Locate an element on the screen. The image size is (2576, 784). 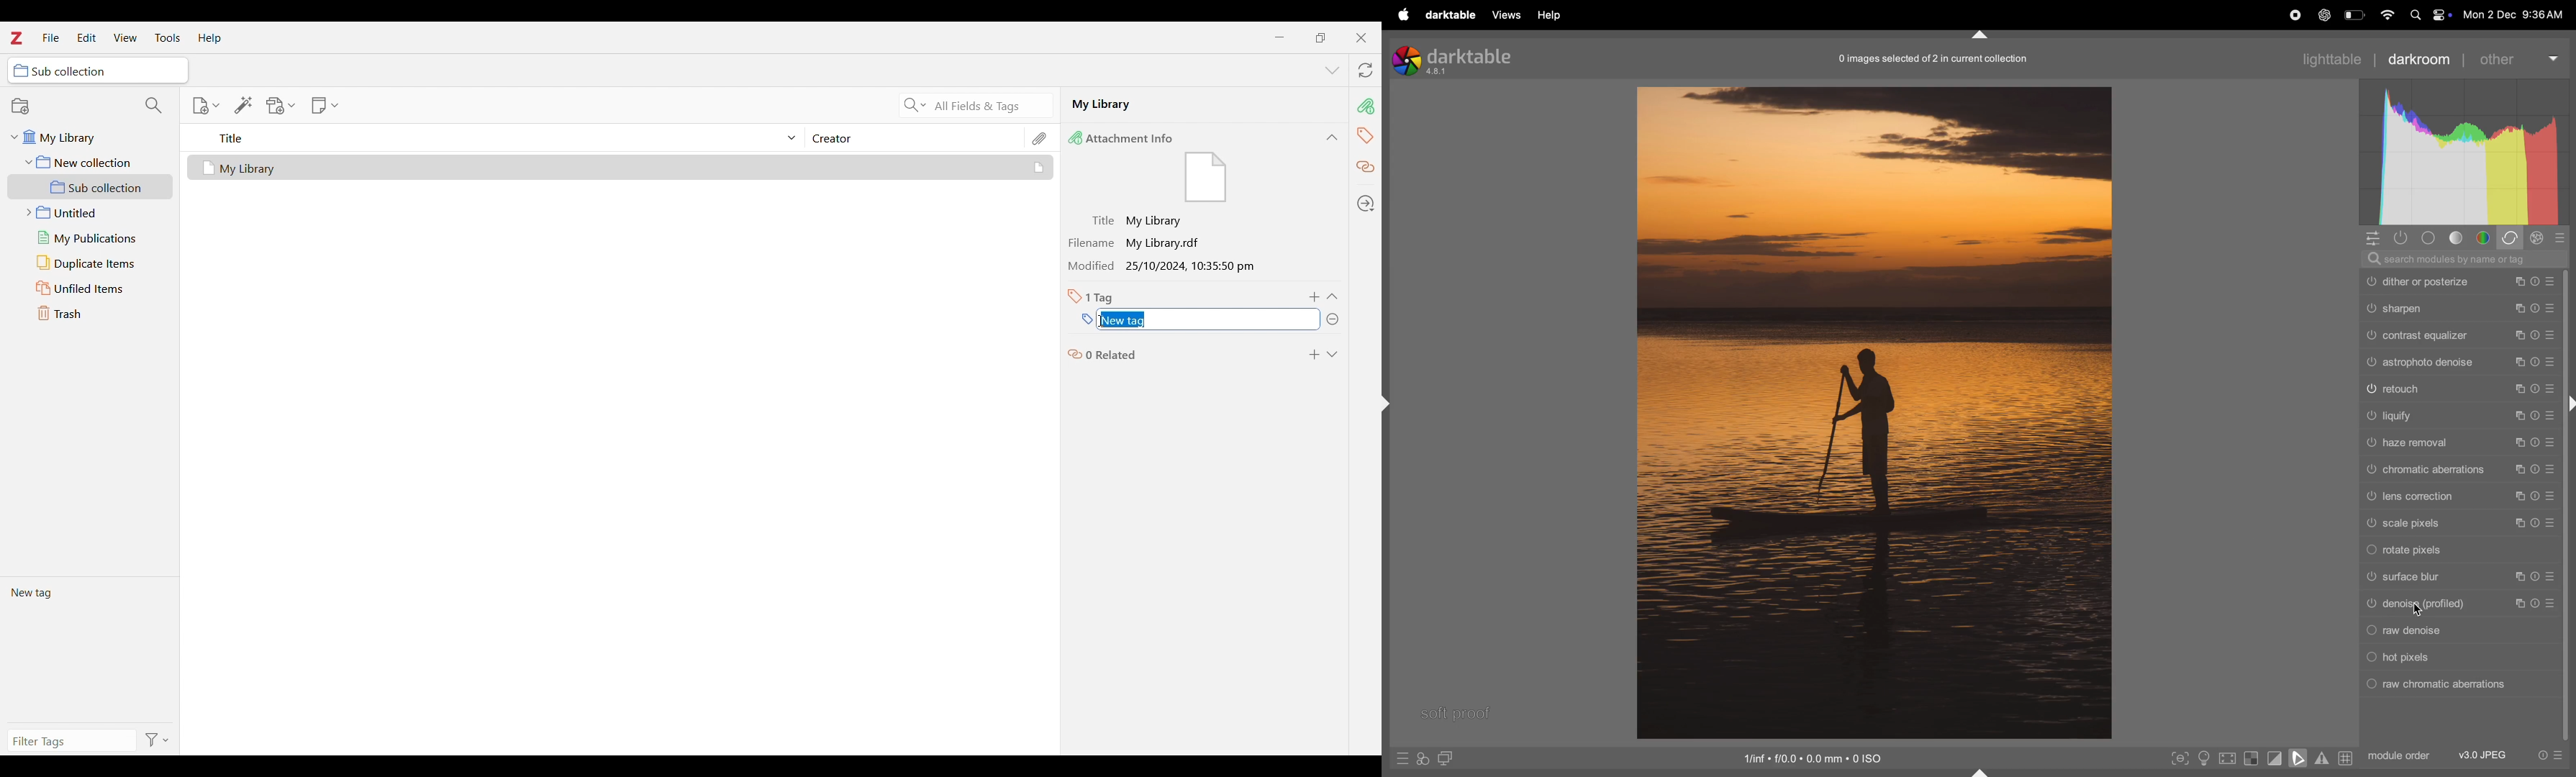
lighttable is located at coordinates (2332, 59).